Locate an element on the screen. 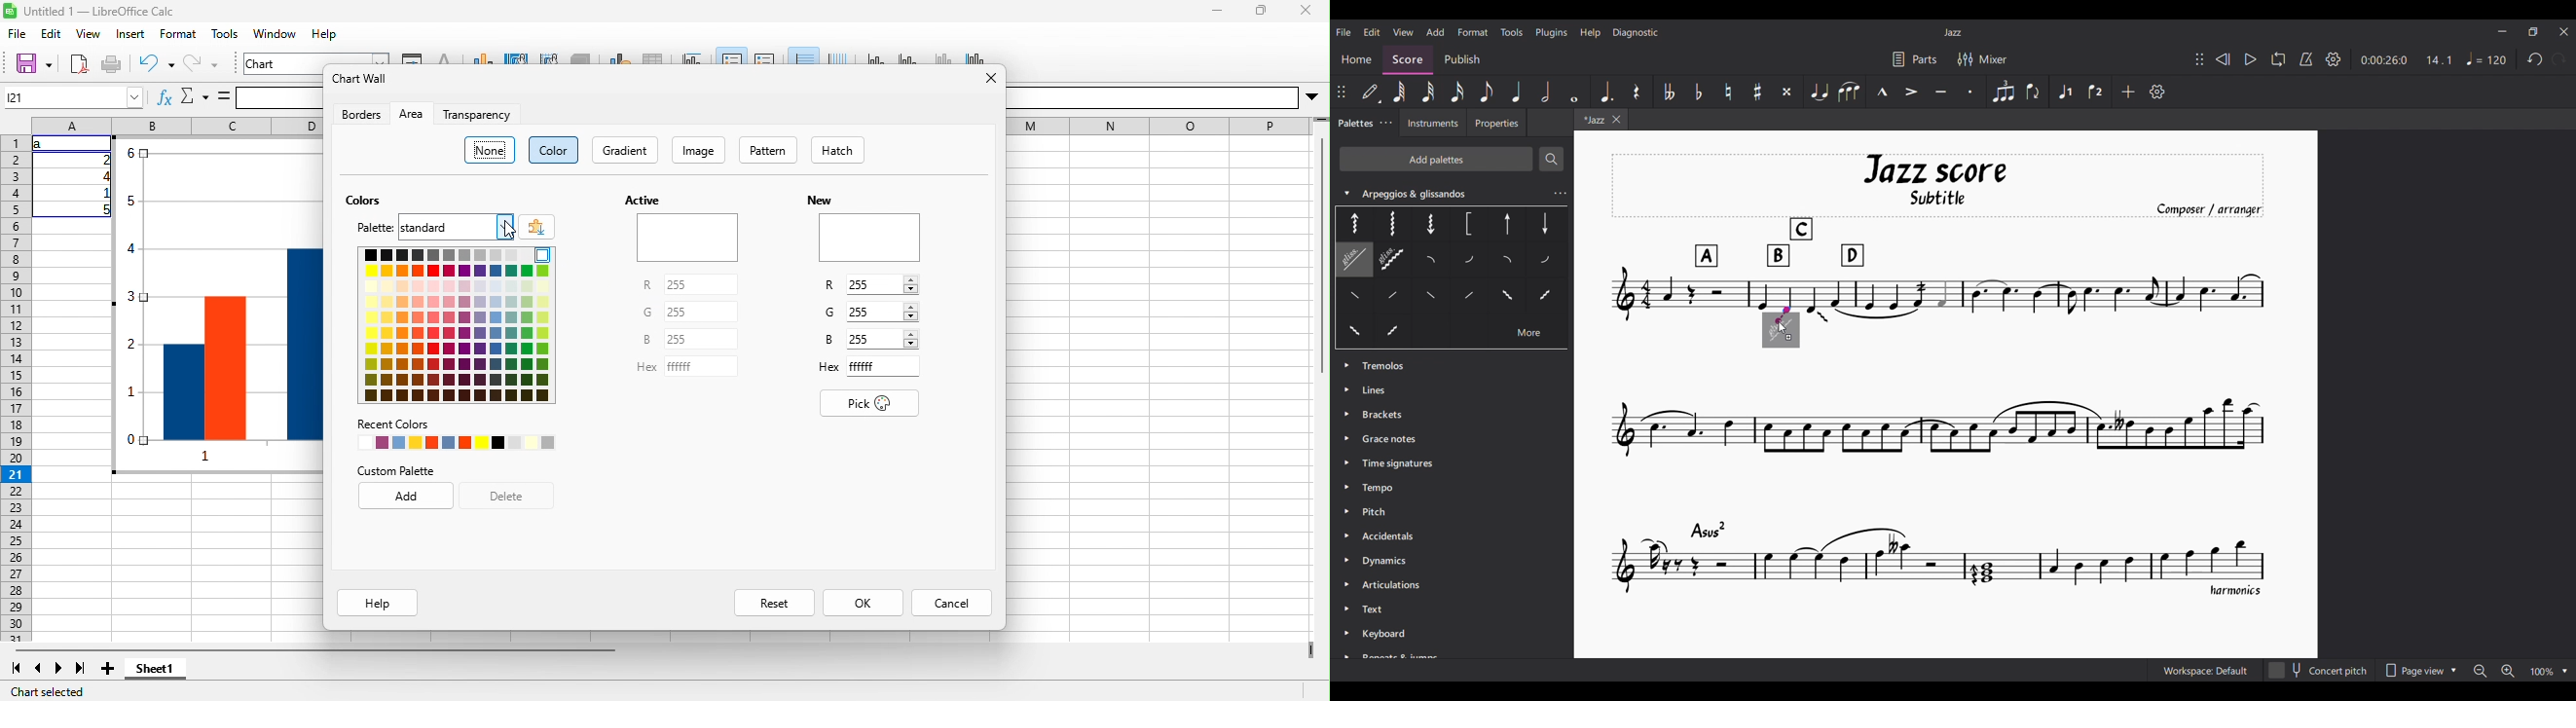 The width and height of the screenshot is (2576, 728). window is located at coordinates (276, 33).